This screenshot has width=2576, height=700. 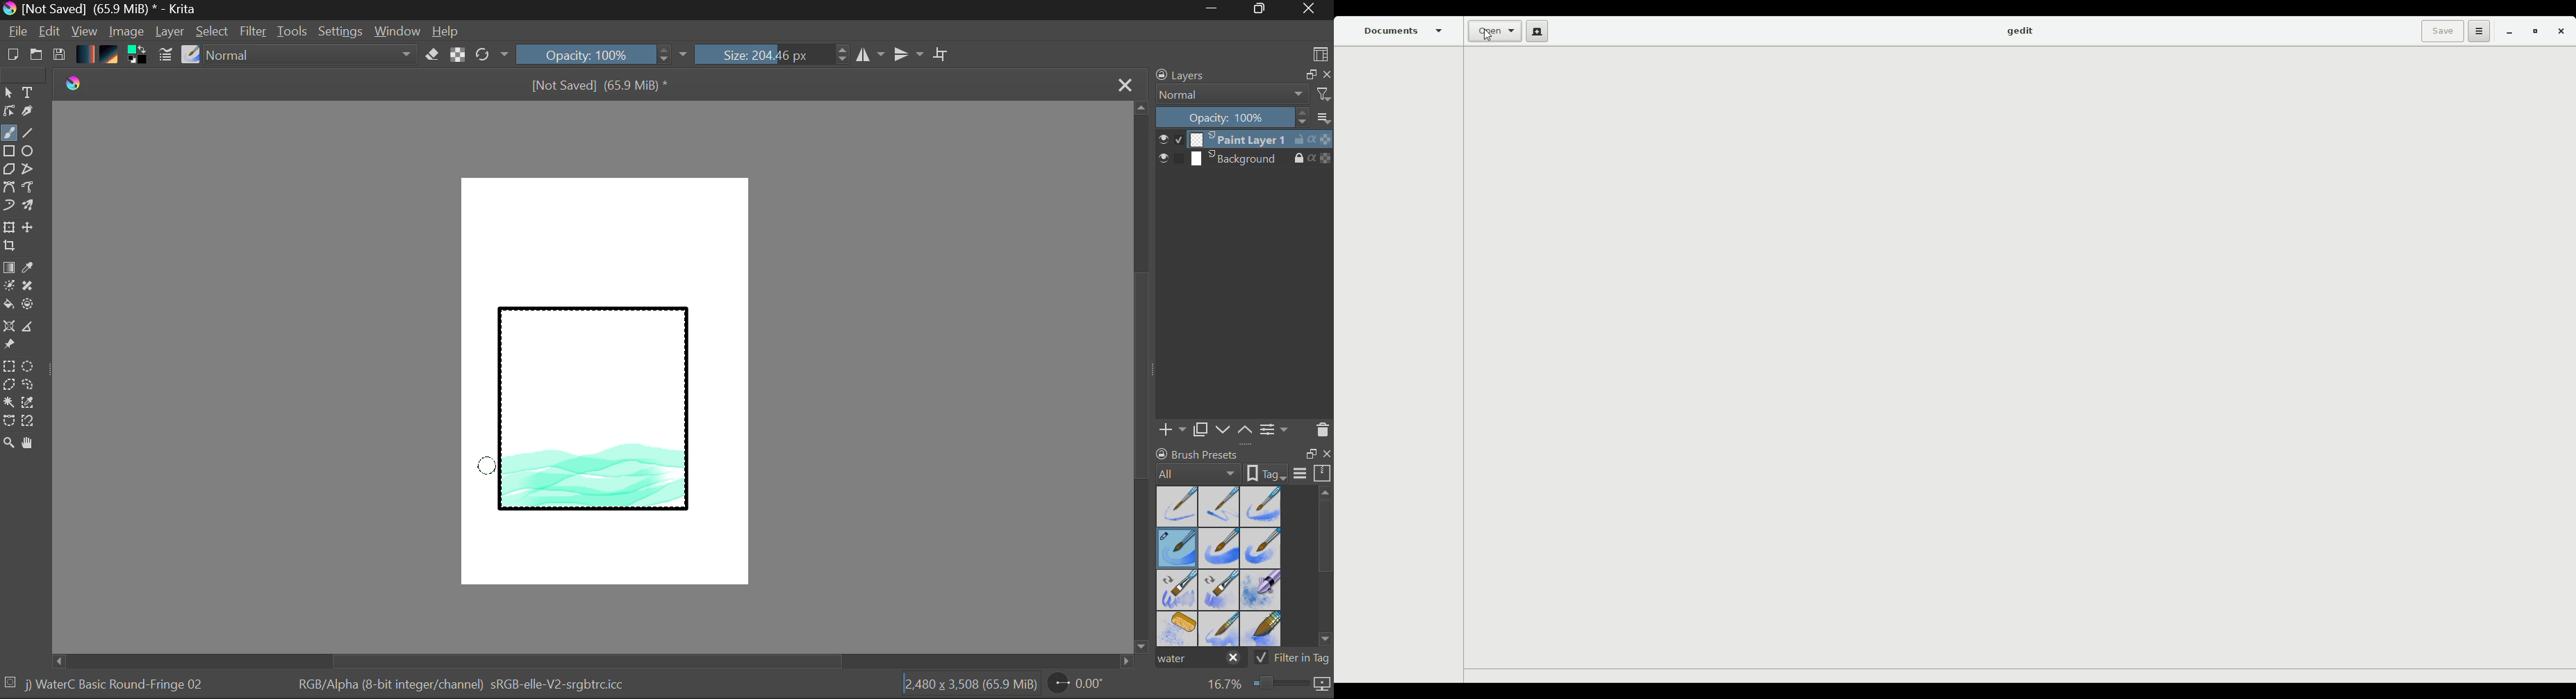 What do you see at coordinates (11, 246) in the screenshot?
I see `Crop` at bounding box center [11, 246].